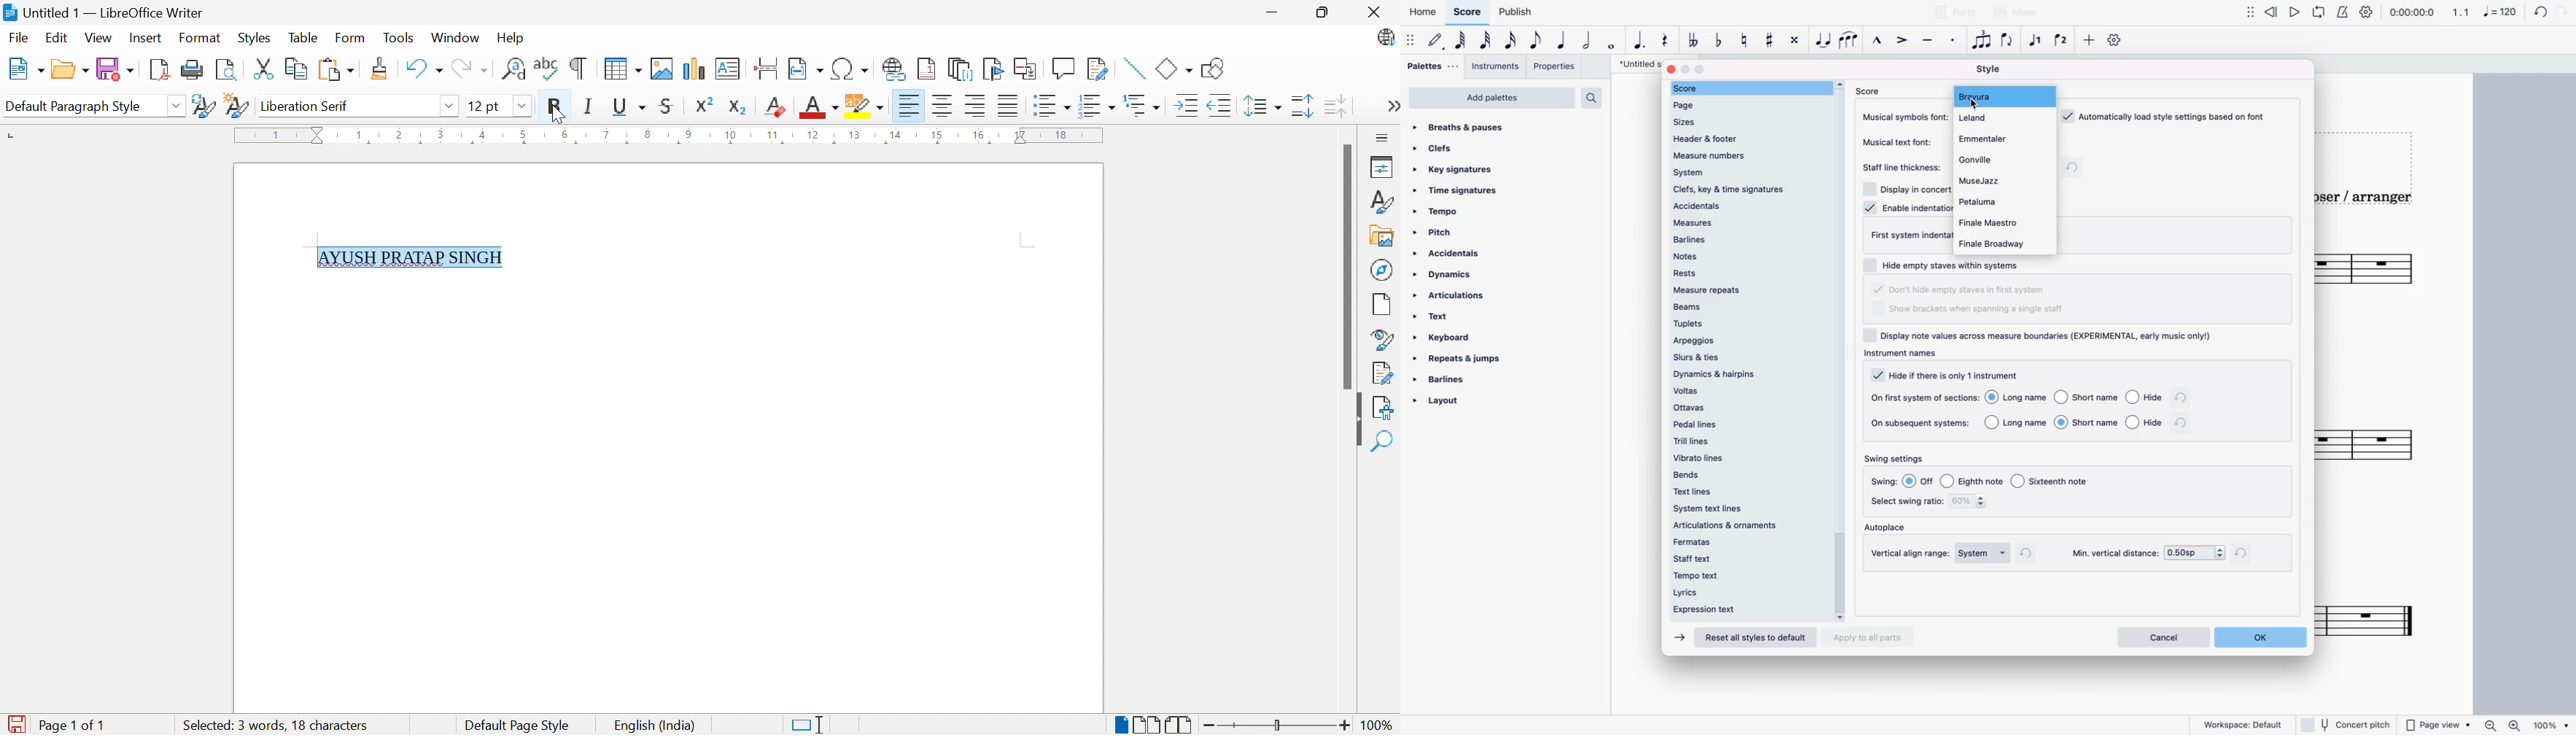 The image size is (2576, 756). I want to click on Font Color, so click(817, 107).